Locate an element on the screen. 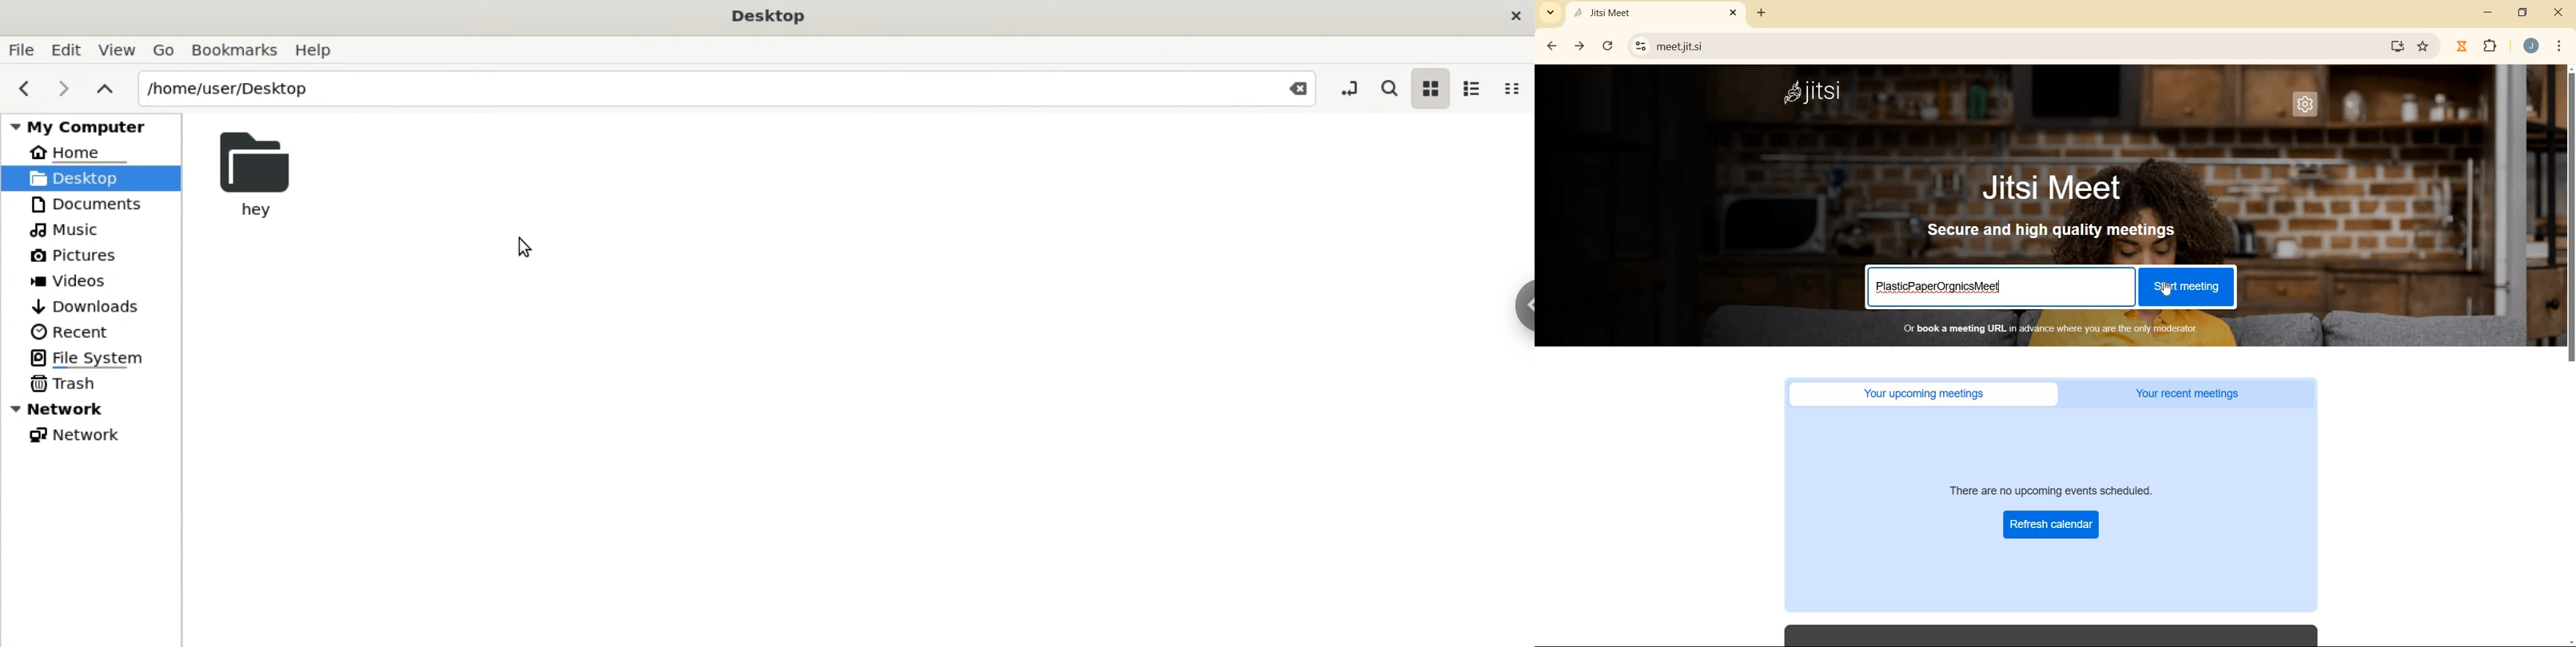 The width and height of the screenshot is (2576, 672). Refresh Calendar is located at coordinates (2052, 524).